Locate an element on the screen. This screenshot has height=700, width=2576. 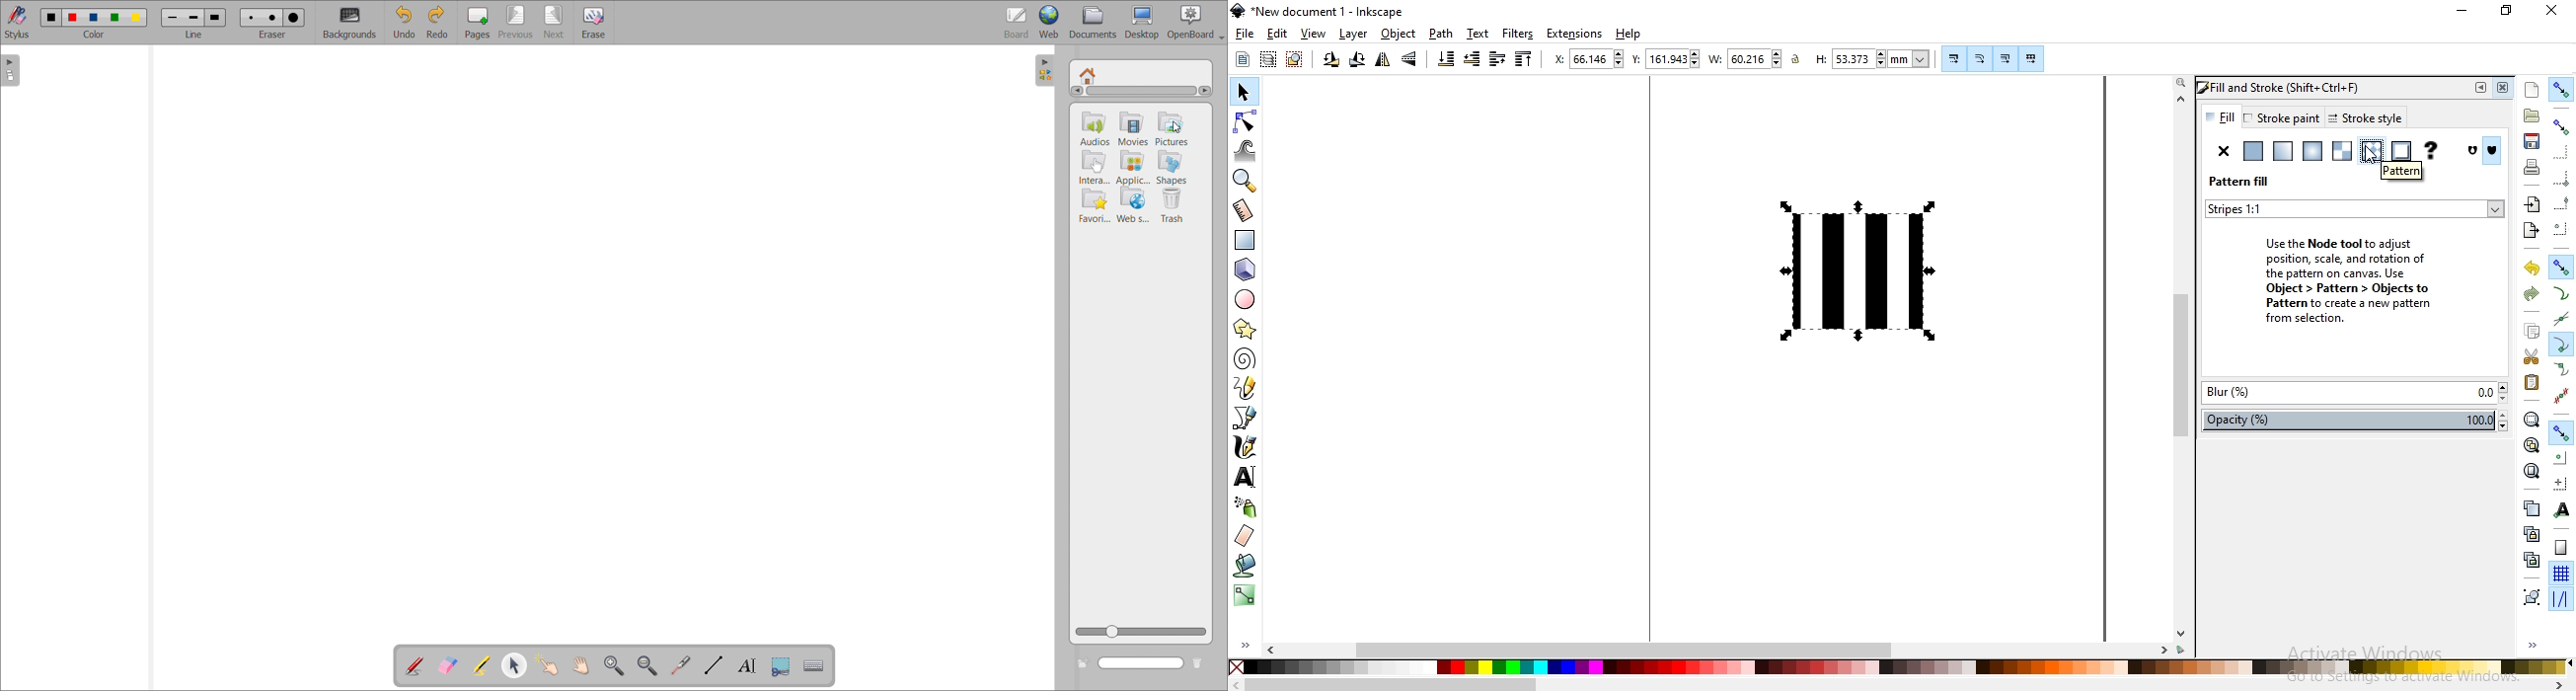
select all objects in all visible and unlocked layers is located at coordinates (1267, 61).